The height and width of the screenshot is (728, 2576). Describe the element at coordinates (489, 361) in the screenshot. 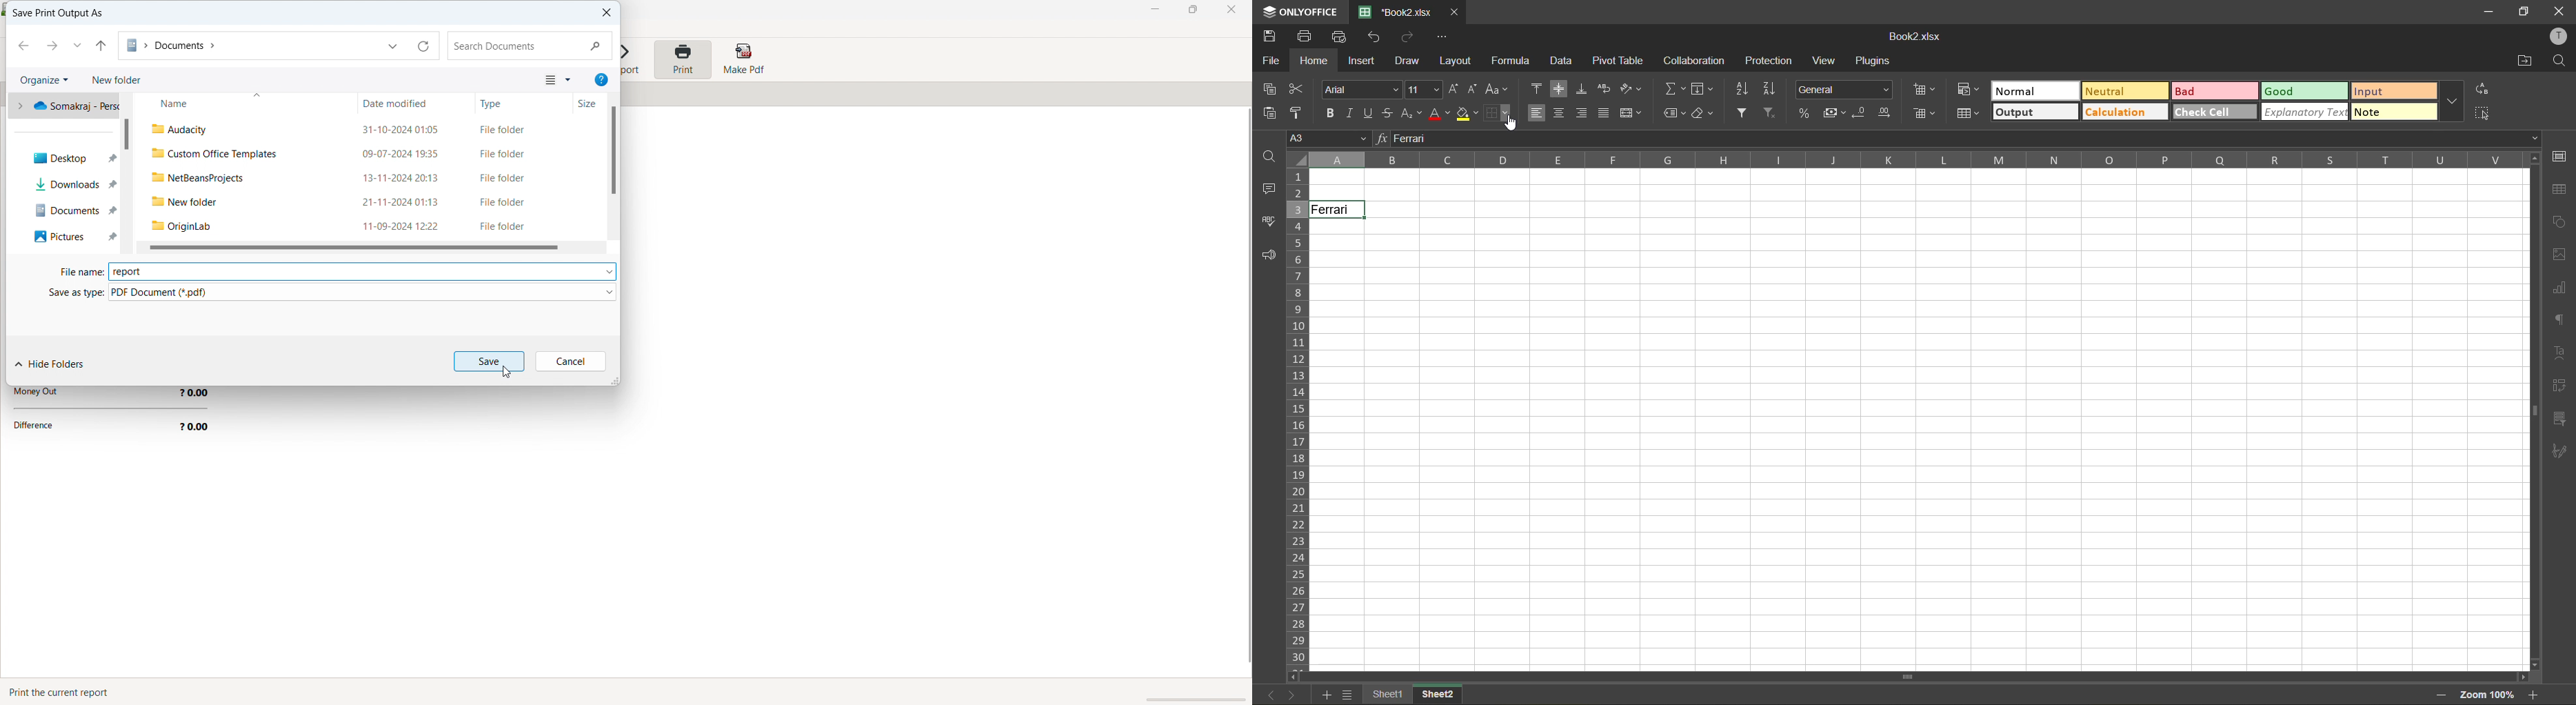

I see `save` at that location.